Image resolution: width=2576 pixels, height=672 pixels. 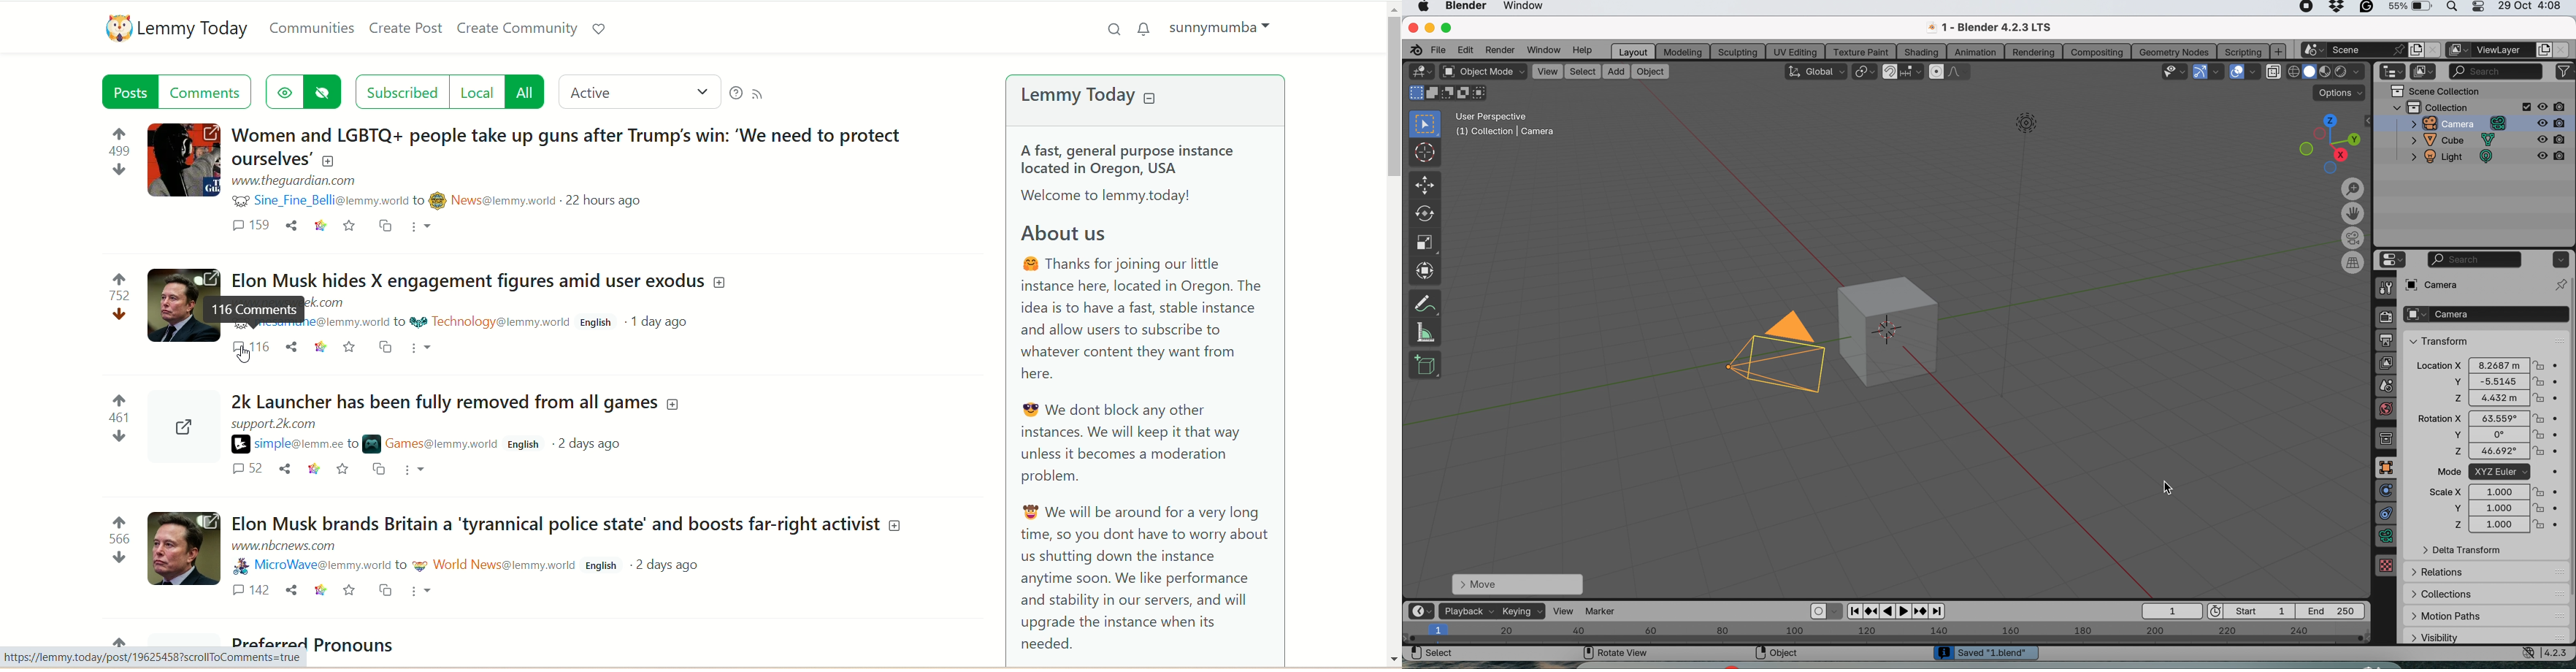 I want to click on snapping, so click(x=1912, y=72).